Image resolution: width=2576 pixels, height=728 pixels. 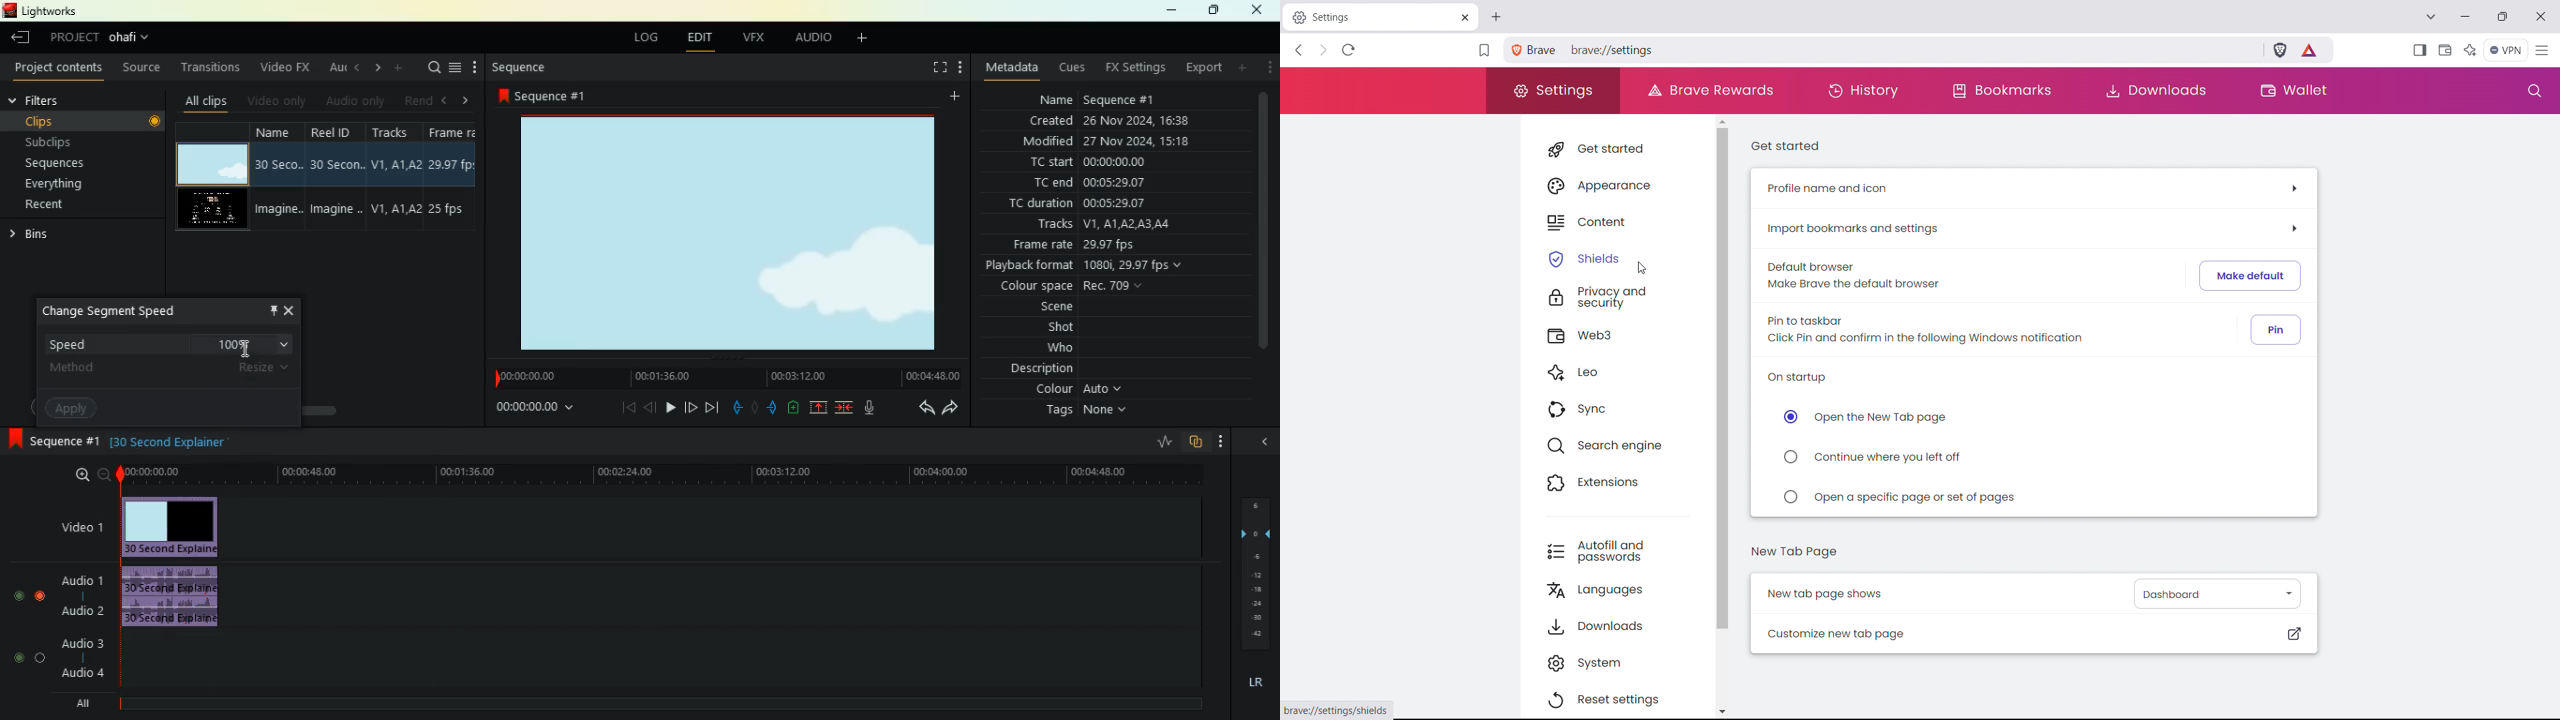 What do you see at coordinates (173, 373) in the screenshot?
I see `method` at bounding box center [173, 373].